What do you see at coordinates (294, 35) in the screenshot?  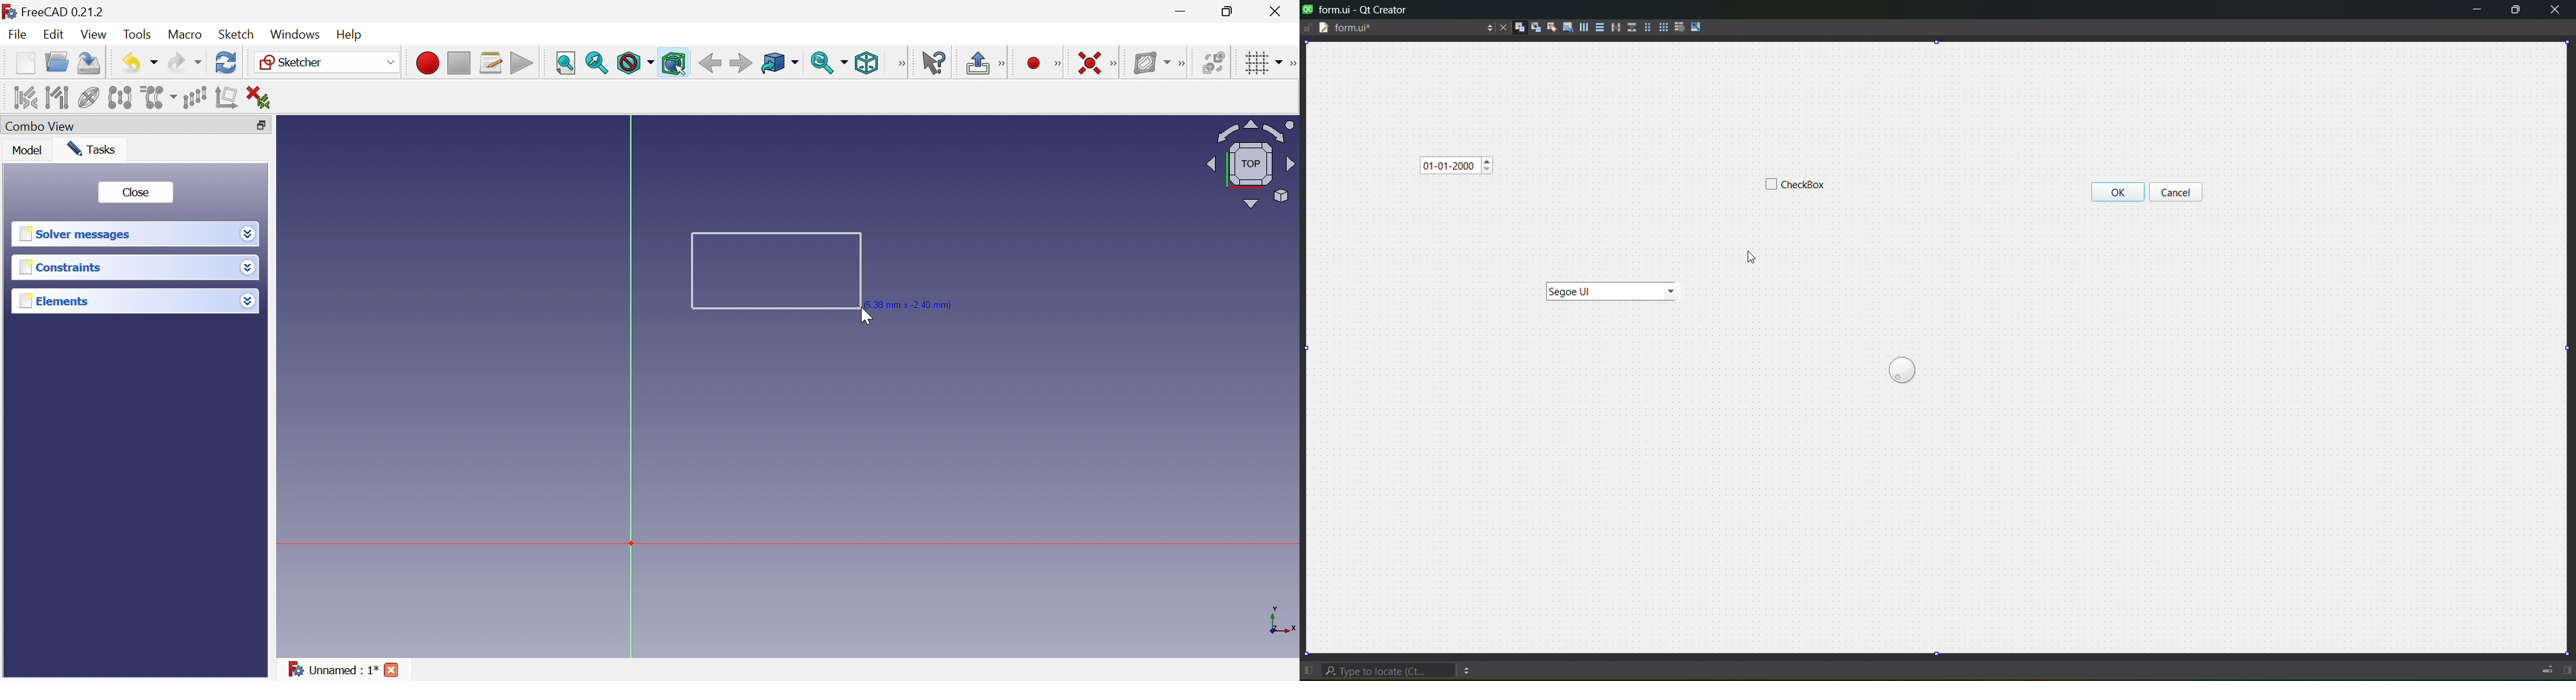 I see `Windows` at bounding box center [294, 35].